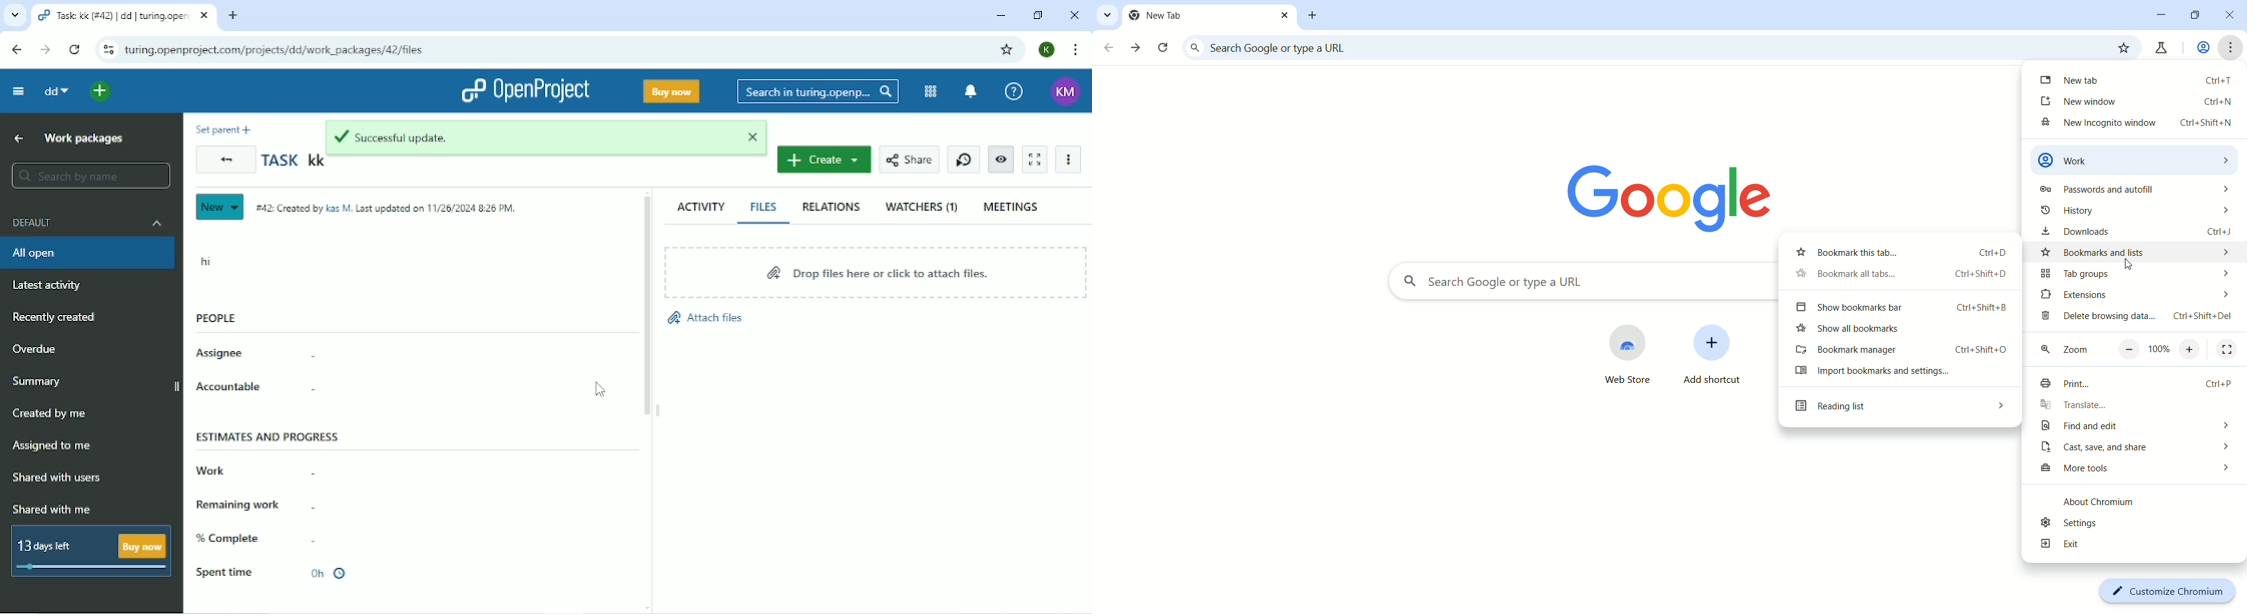 The image size is (2268, 616). What do you see at coordinates (971, 91) in the screenshot?
I see `To notification center` at bounding box center [971, 91].